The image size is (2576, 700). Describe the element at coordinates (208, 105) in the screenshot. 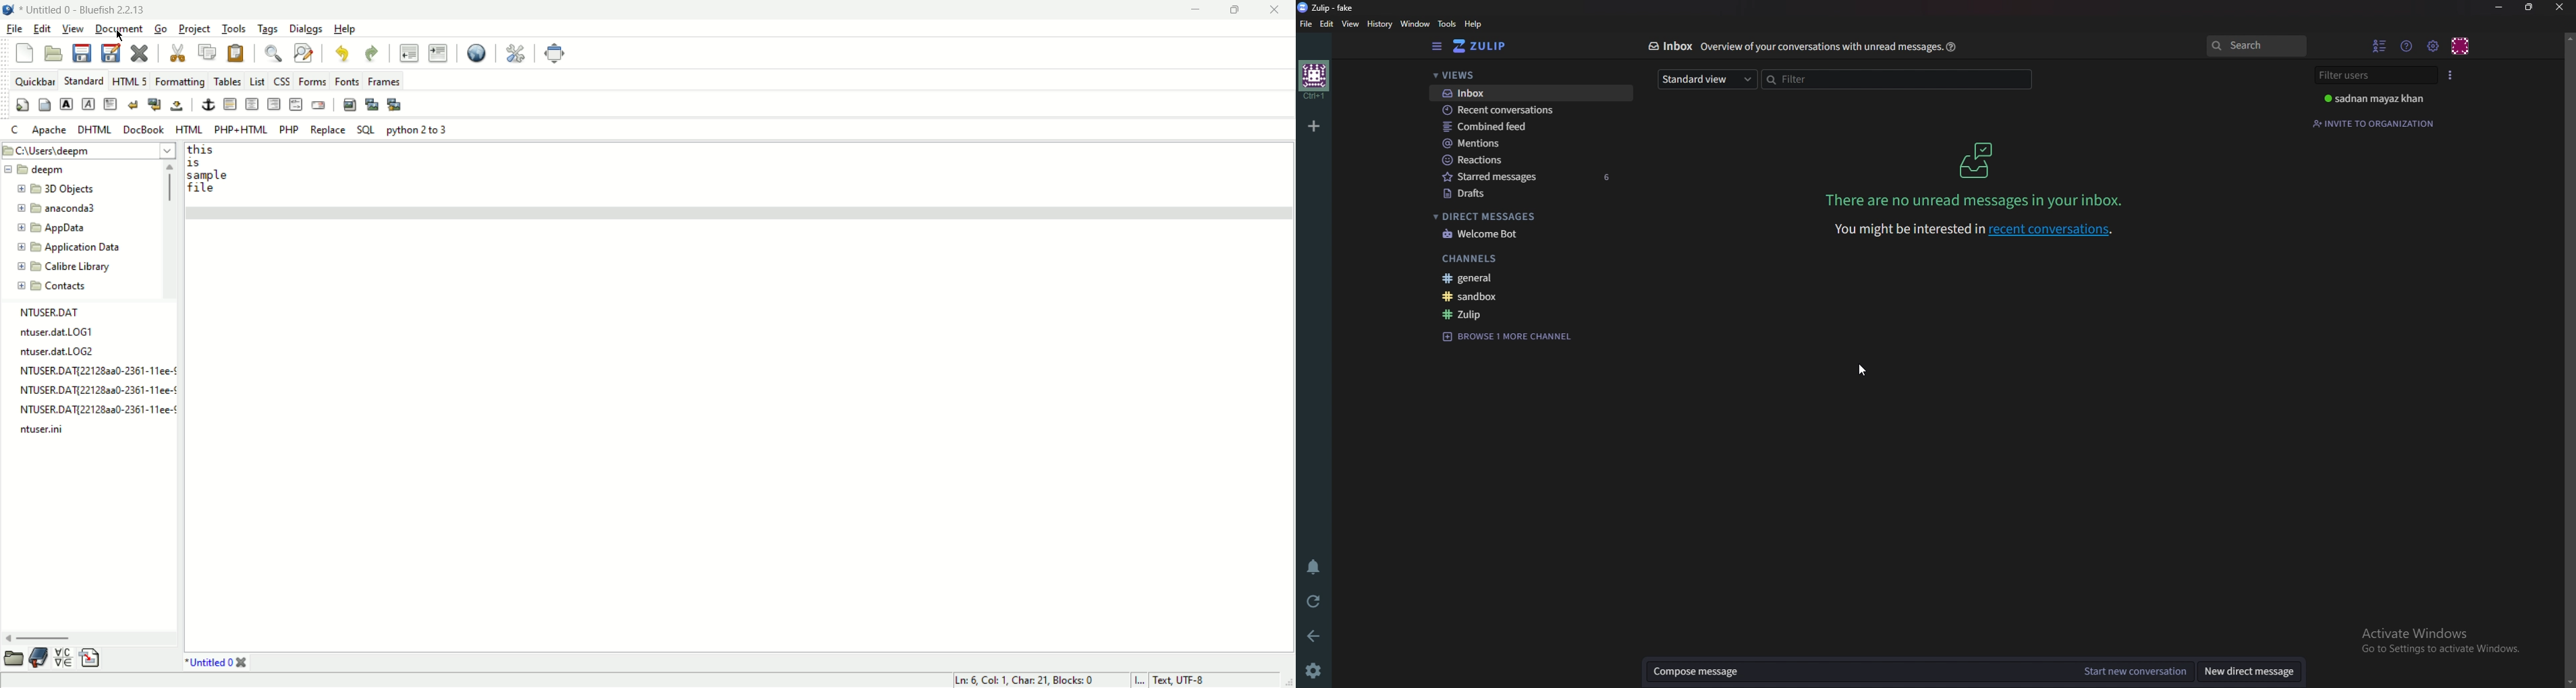

I see `anchor` at that location.